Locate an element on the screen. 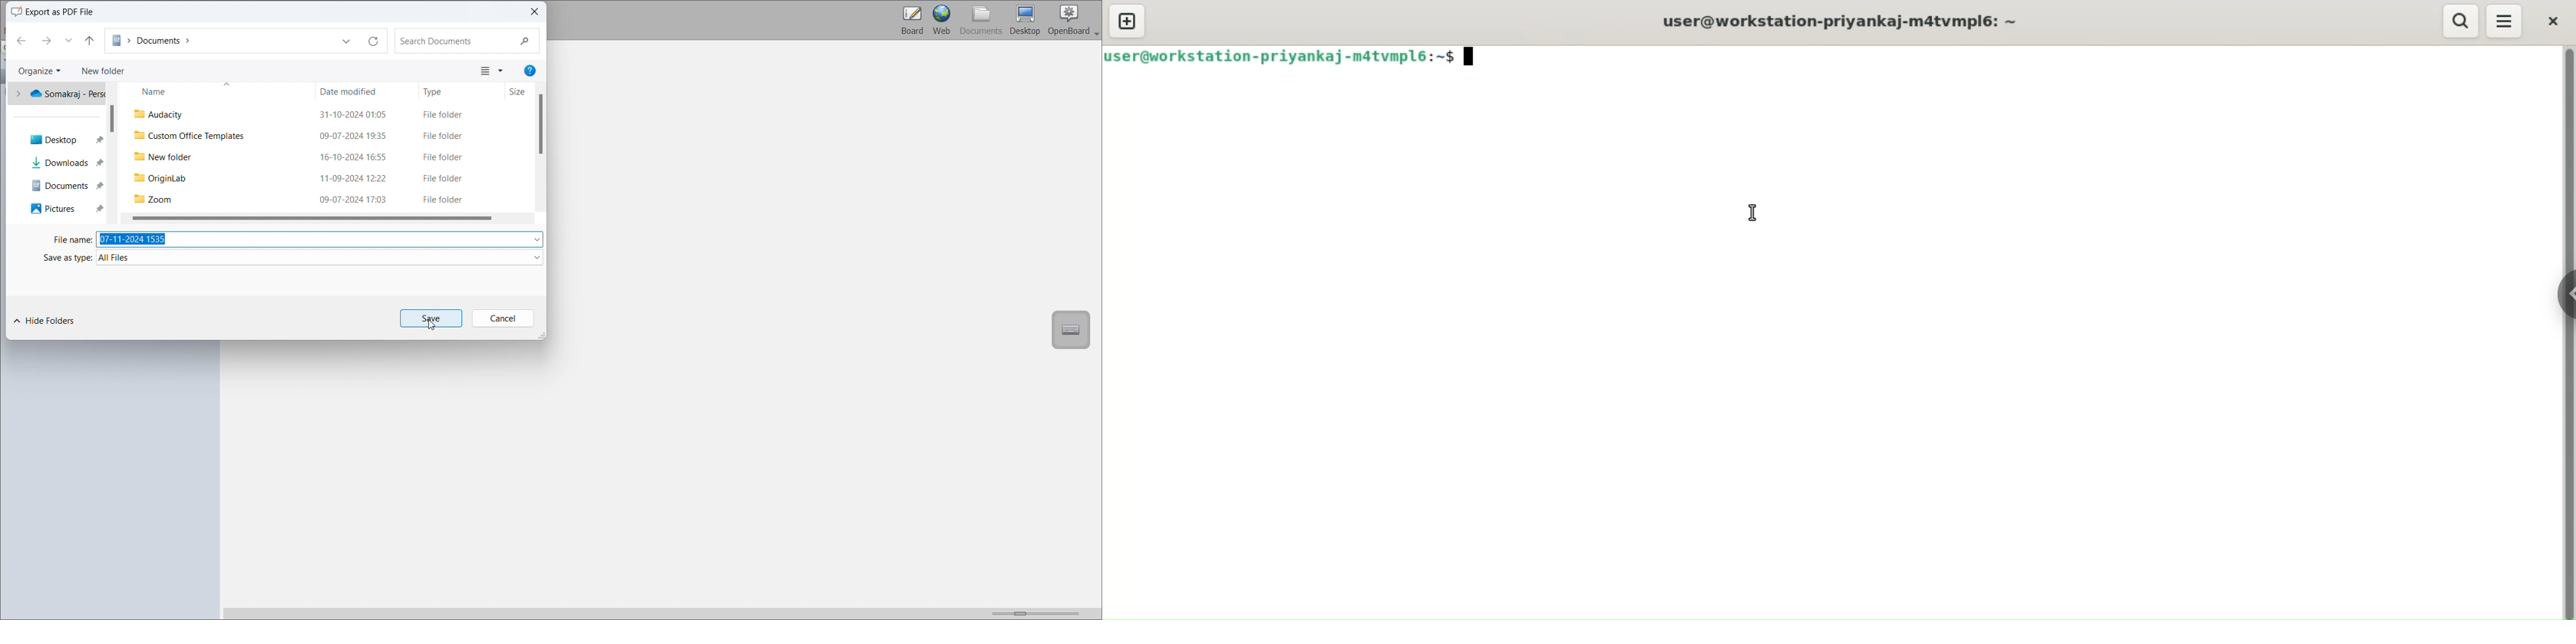 This screenshot has width=2576, height=644. search is located at coordinates (2463, 20).